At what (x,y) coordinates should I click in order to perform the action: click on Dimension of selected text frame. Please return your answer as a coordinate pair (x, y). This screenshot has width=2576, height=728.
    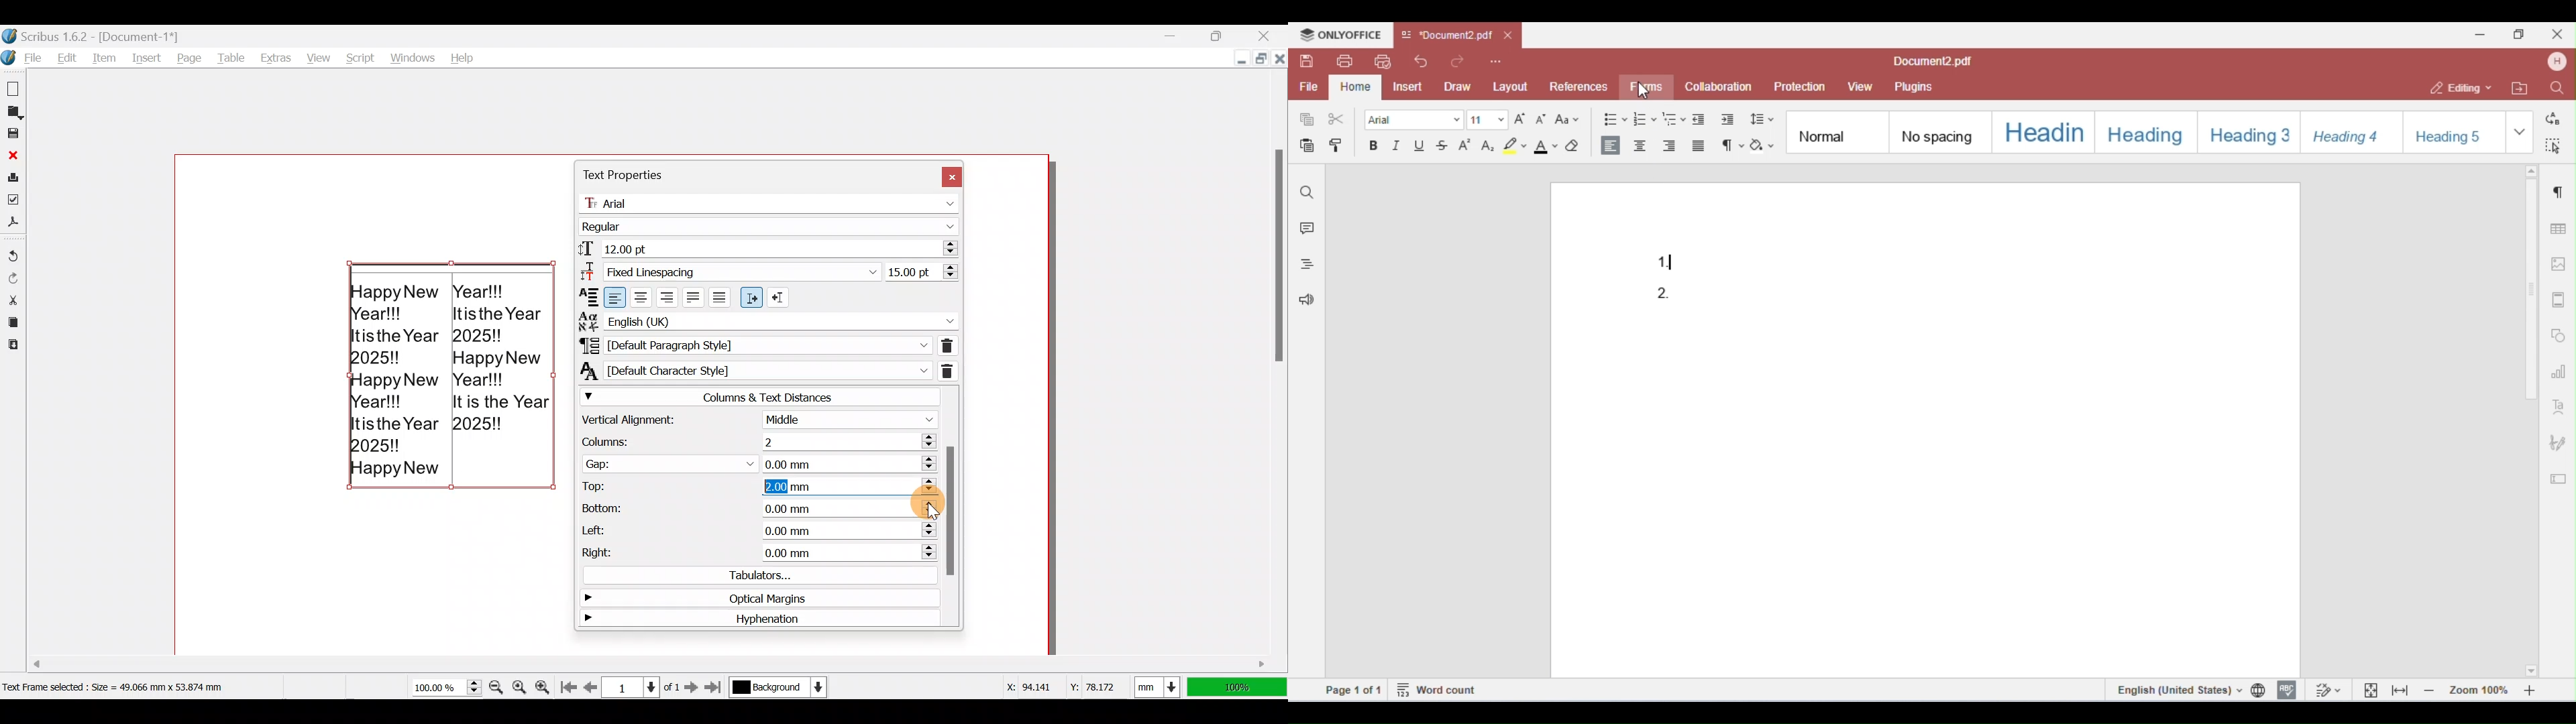
    Looking at the image, I should click on (131, 686).